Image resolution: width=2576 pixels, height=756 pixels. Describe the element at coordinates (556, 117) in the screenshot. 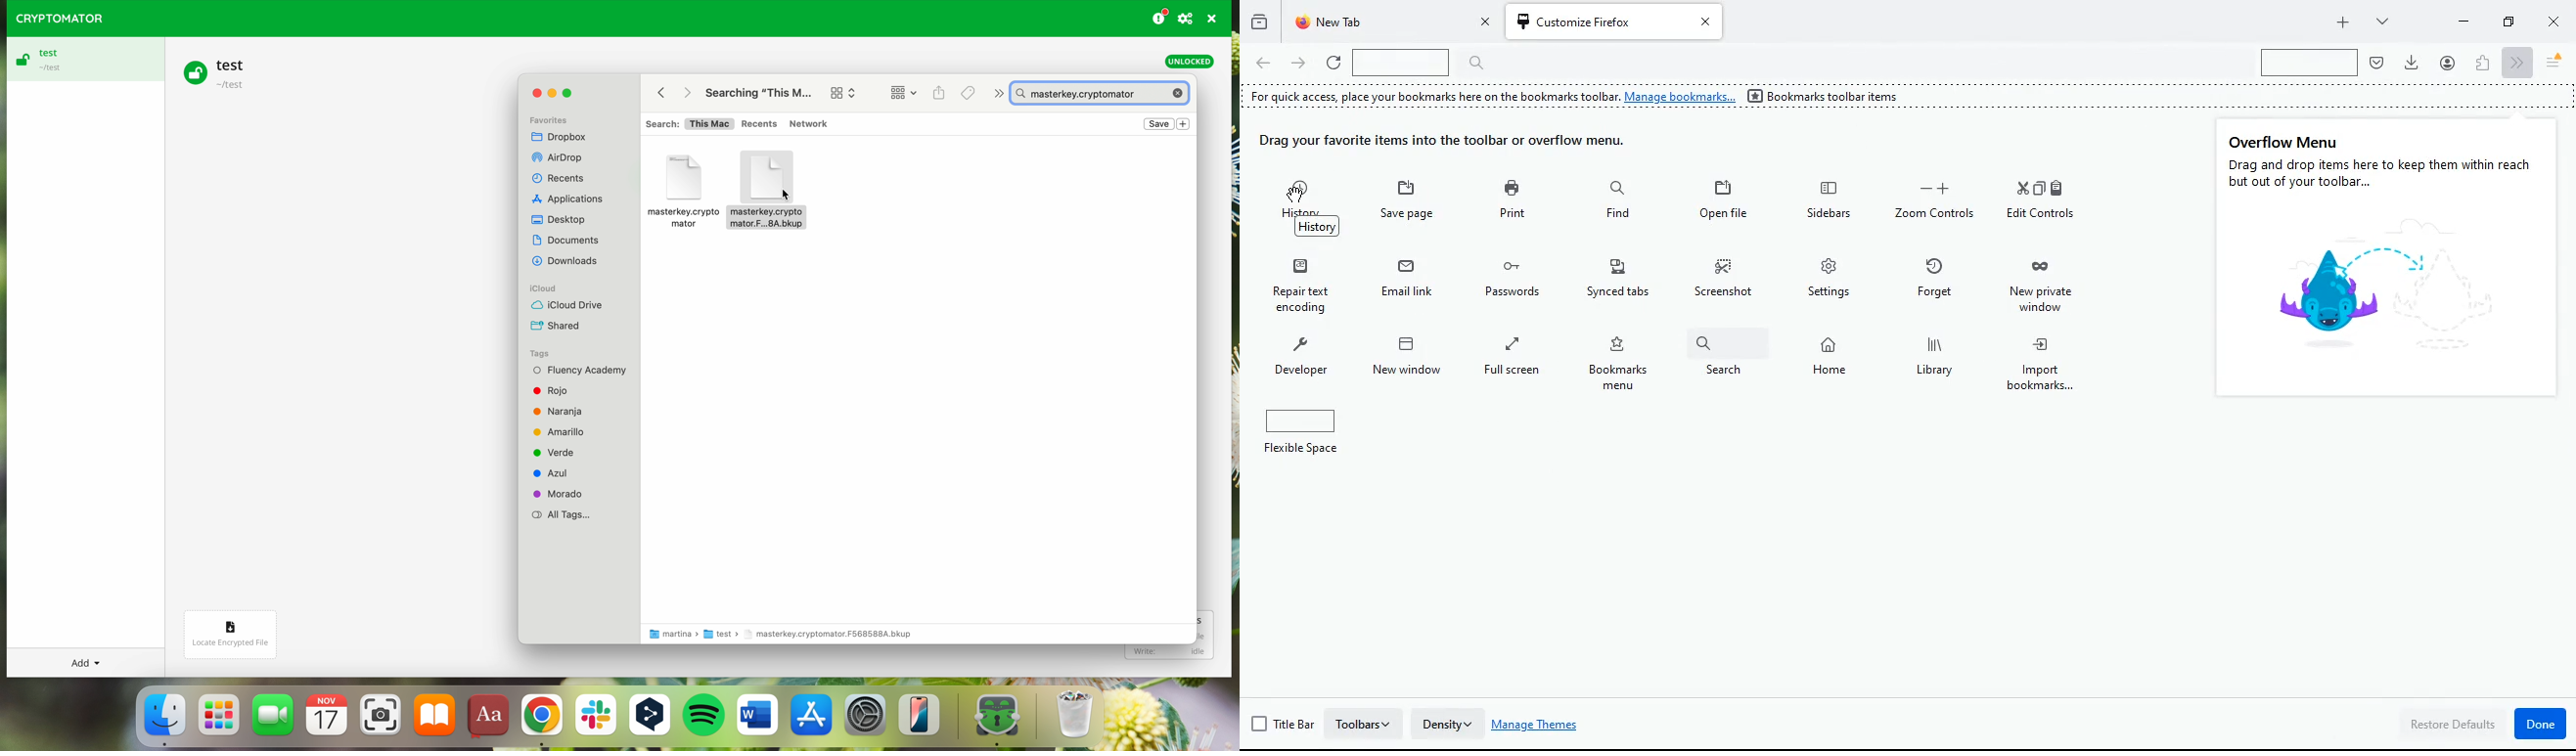

I see `Favorites` at that location.